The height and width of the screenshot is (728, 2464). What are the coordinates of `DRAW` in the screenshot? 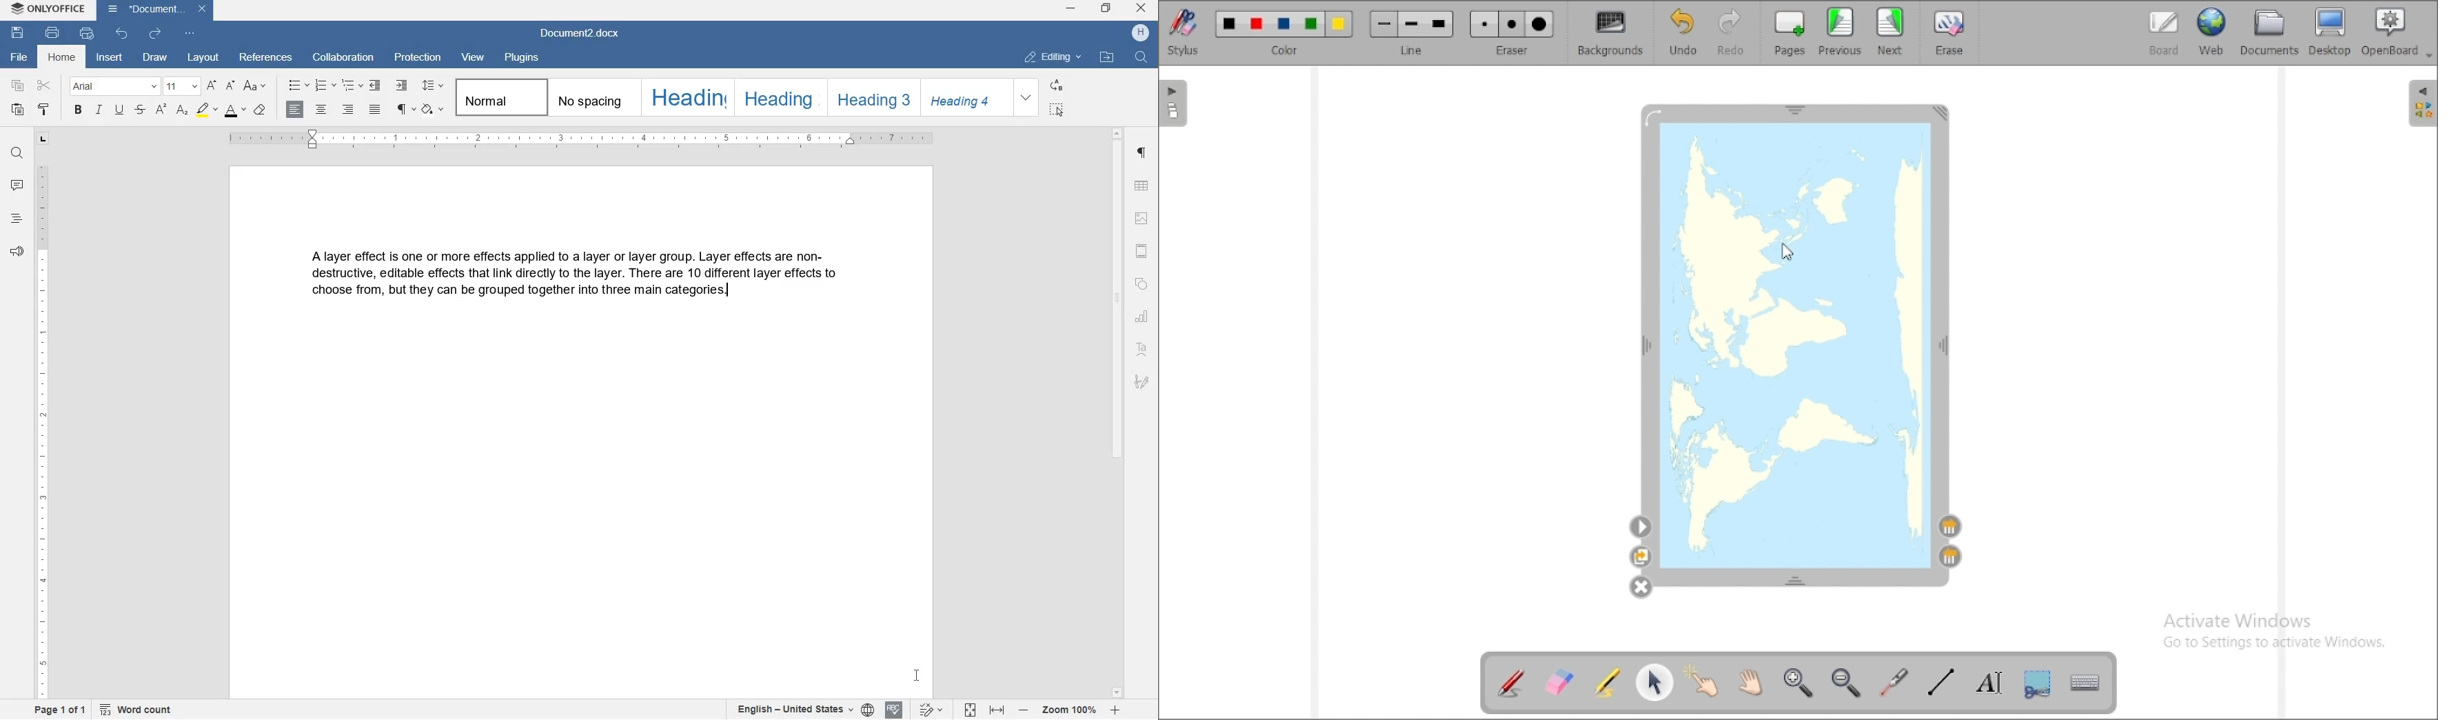 It's located at (155, 57).